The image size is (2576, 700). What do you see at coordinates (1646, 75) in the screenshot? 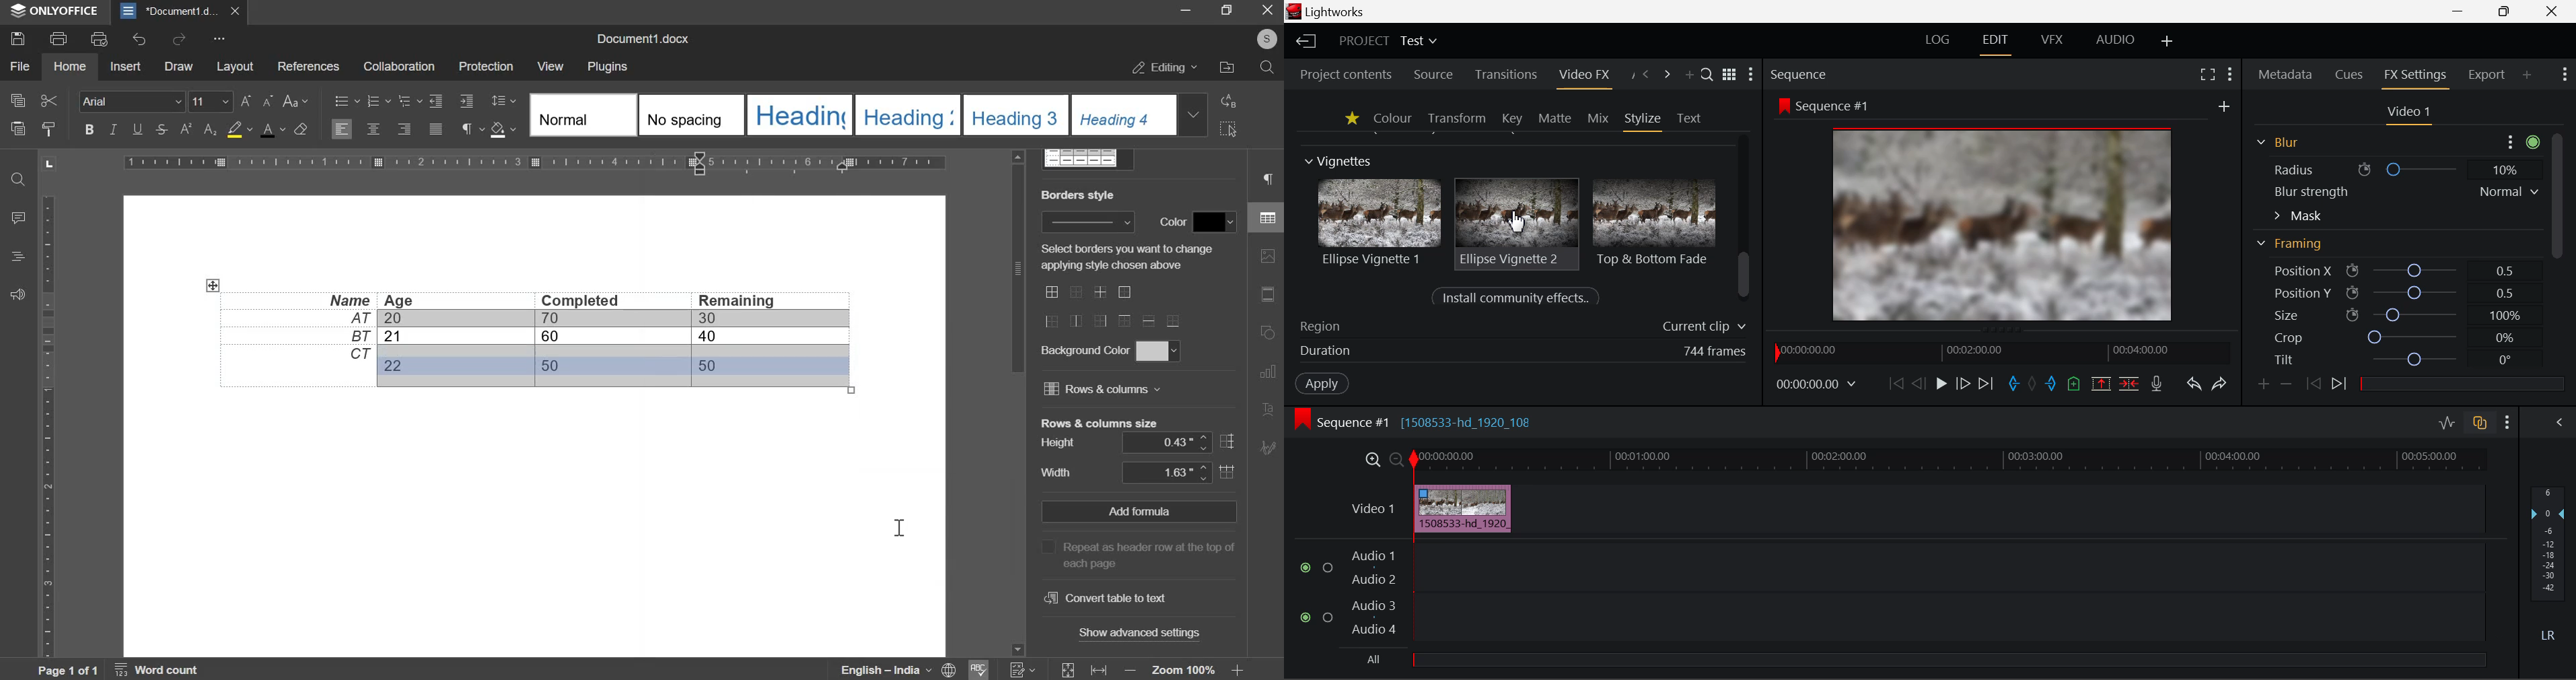
I see `Previous Panel` at bounding box center [1646, 75].